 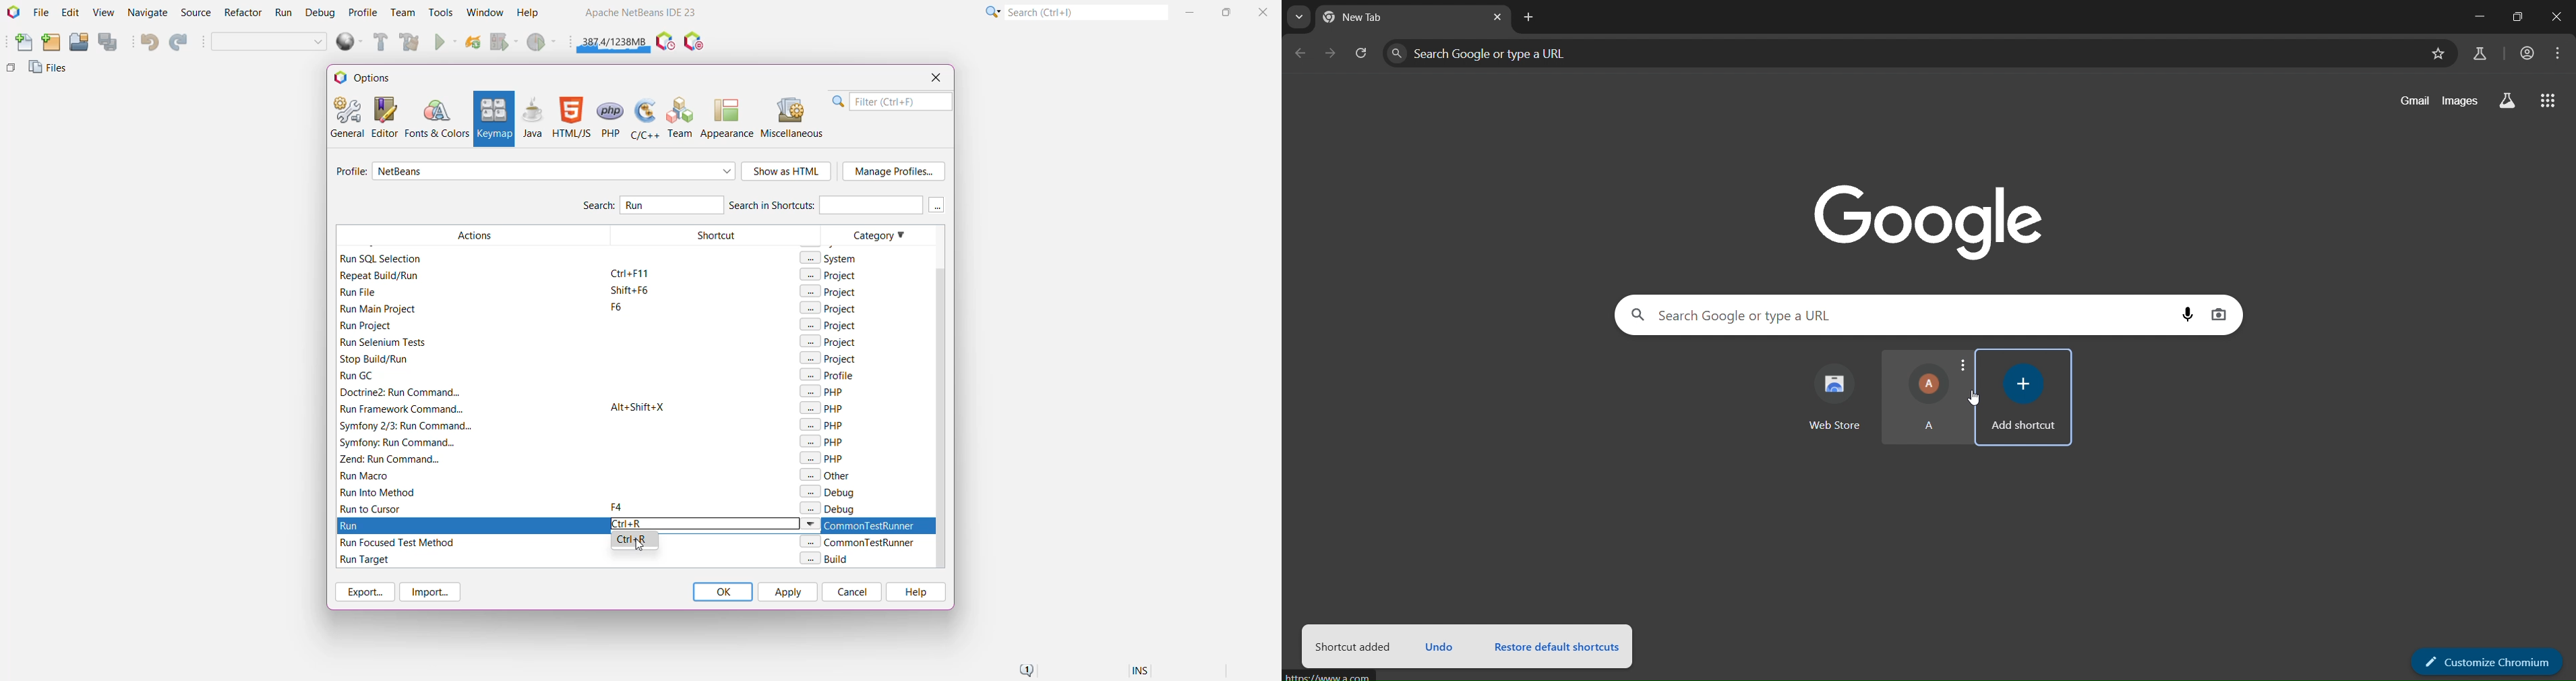 I want to click on Run, so click(x=284, y=15).